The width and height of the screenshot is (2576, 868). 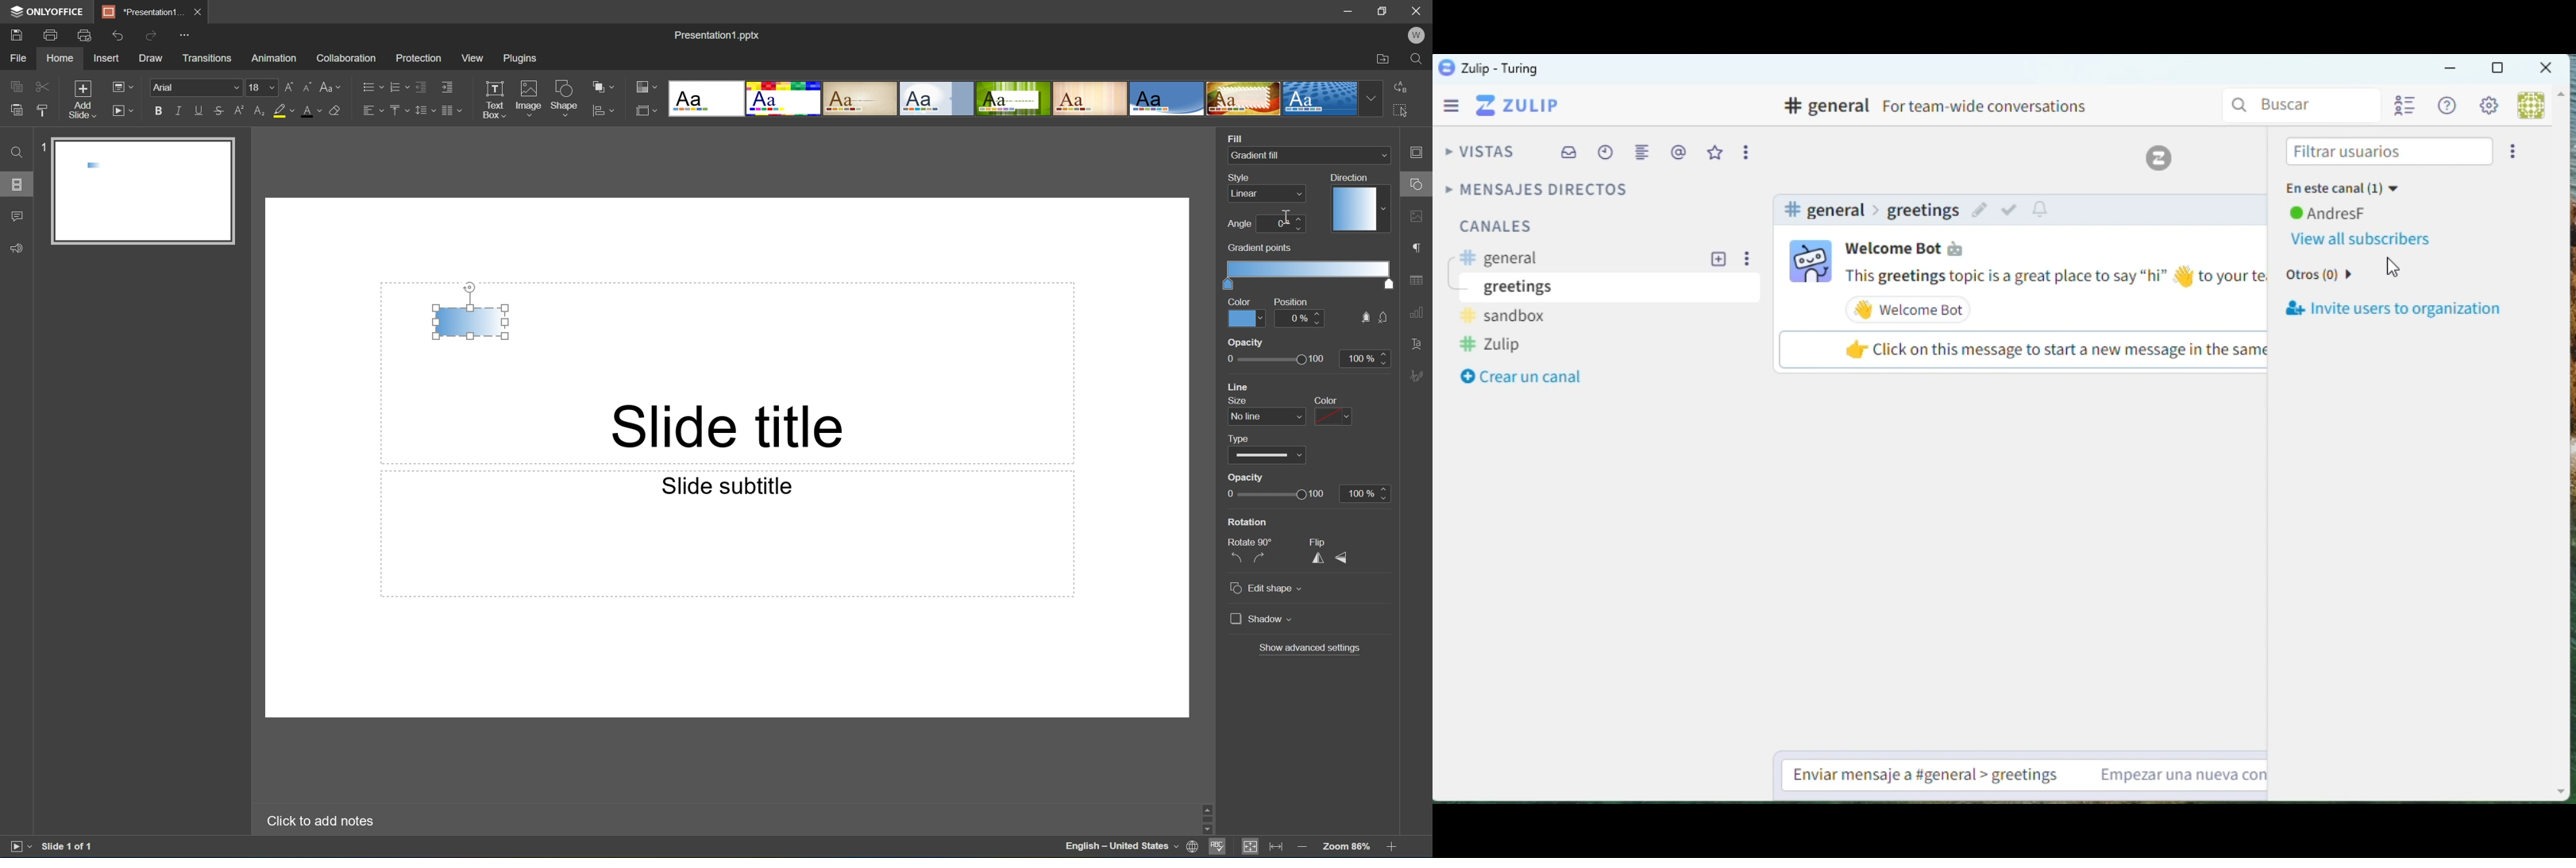 What do you see at coordinates (1419, 35) in the screenshot?
I see `W` at bounding box center [1419, 35].